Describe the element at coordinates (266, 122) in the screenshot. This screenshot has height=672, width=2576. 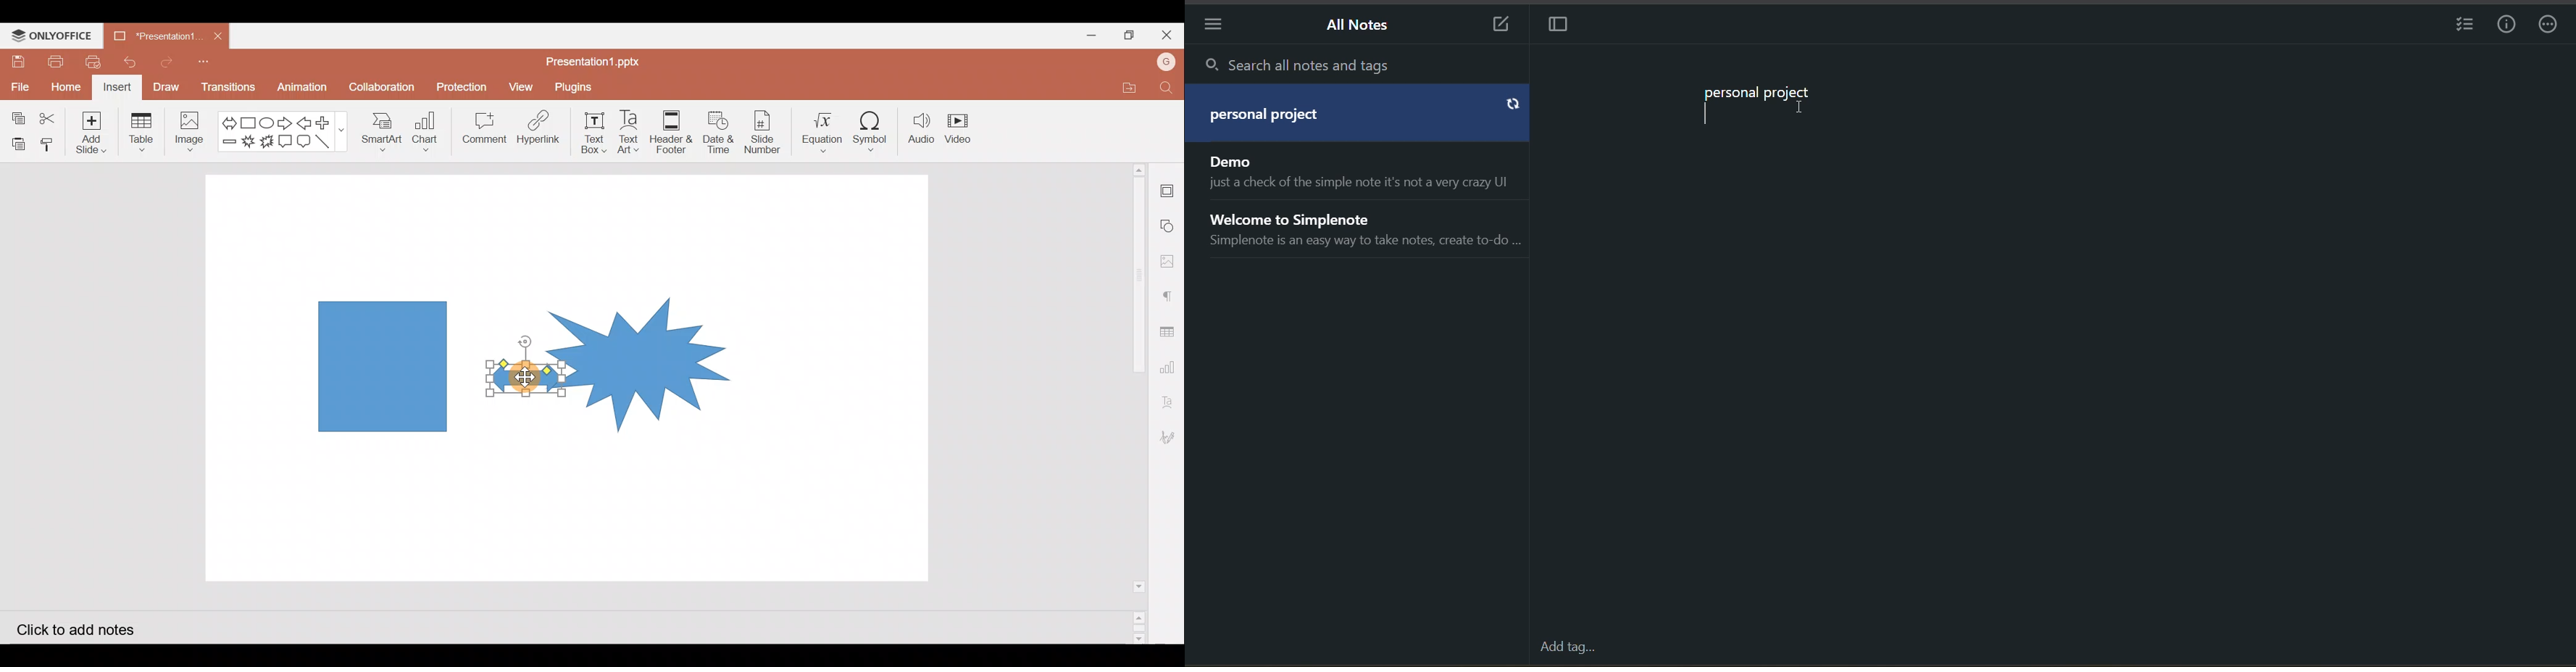
I see `Ellipse` at that location.